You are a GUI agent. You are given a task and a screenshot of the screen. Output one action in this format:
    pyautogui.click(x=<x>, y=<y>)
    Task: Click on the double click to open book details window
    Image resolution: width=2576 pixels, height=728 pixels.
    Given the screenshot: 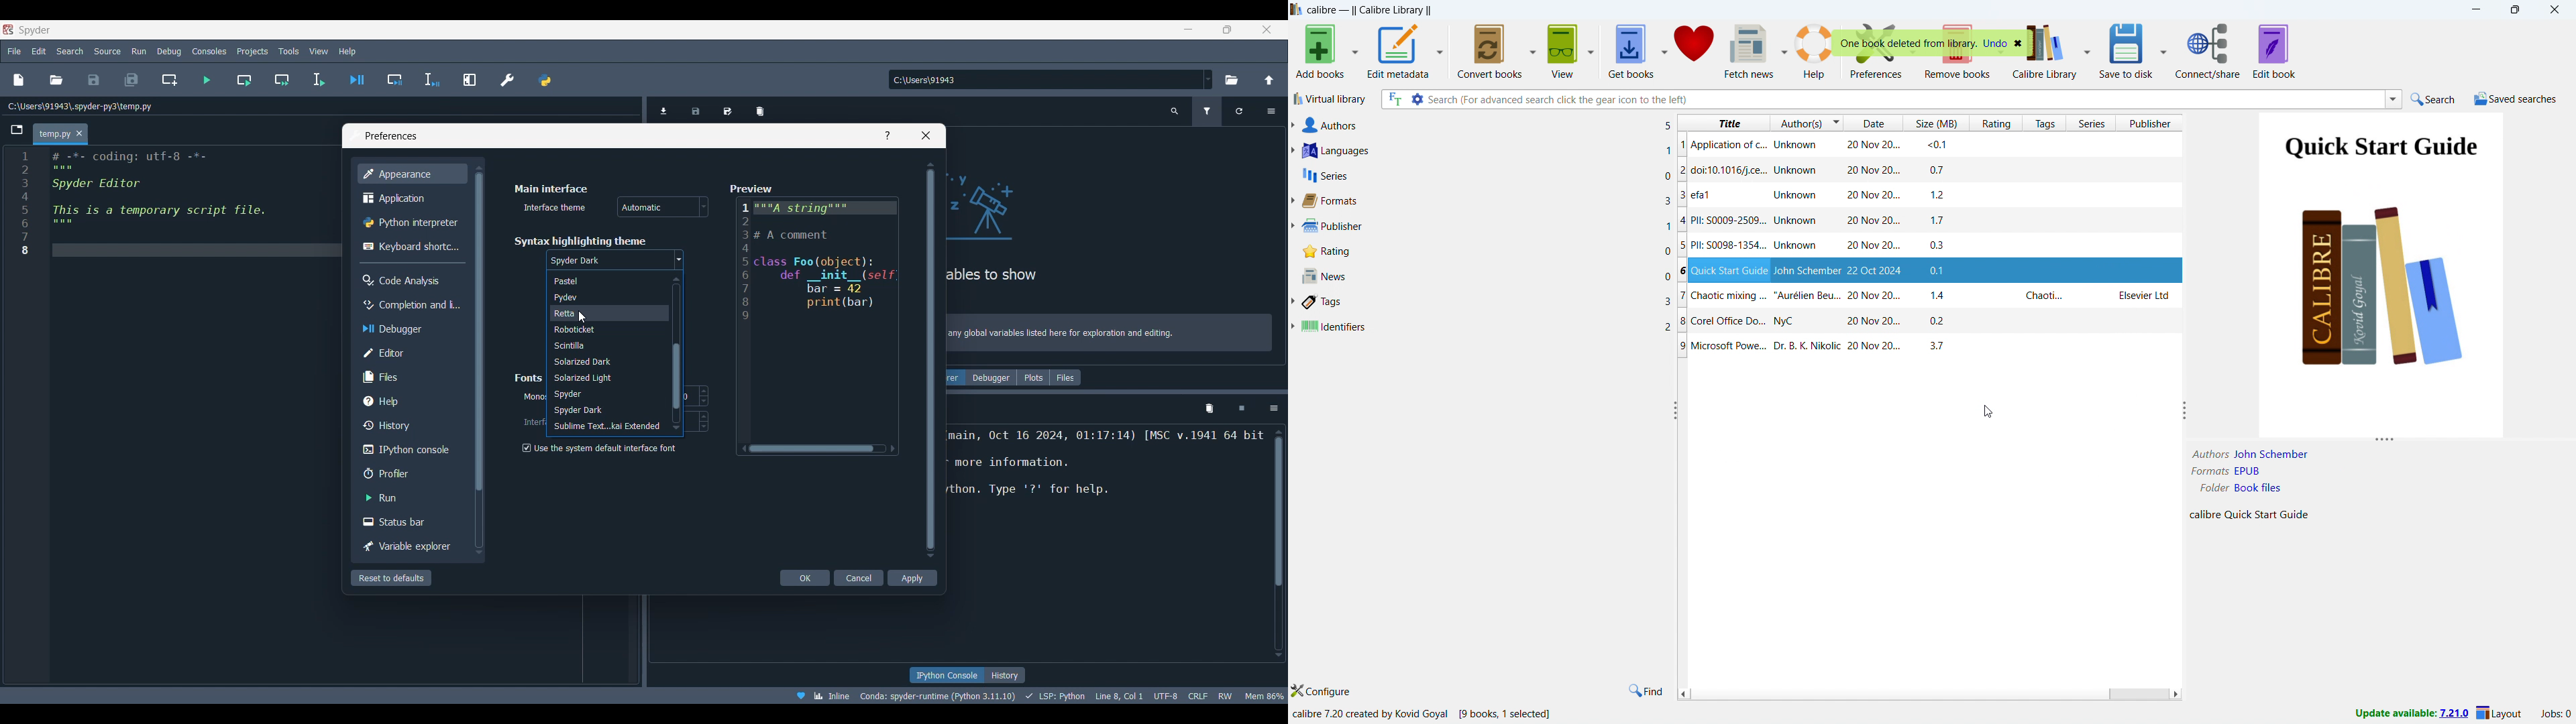 What is the action you would take?
    pyautogui.click(x=2381, y=274)
    